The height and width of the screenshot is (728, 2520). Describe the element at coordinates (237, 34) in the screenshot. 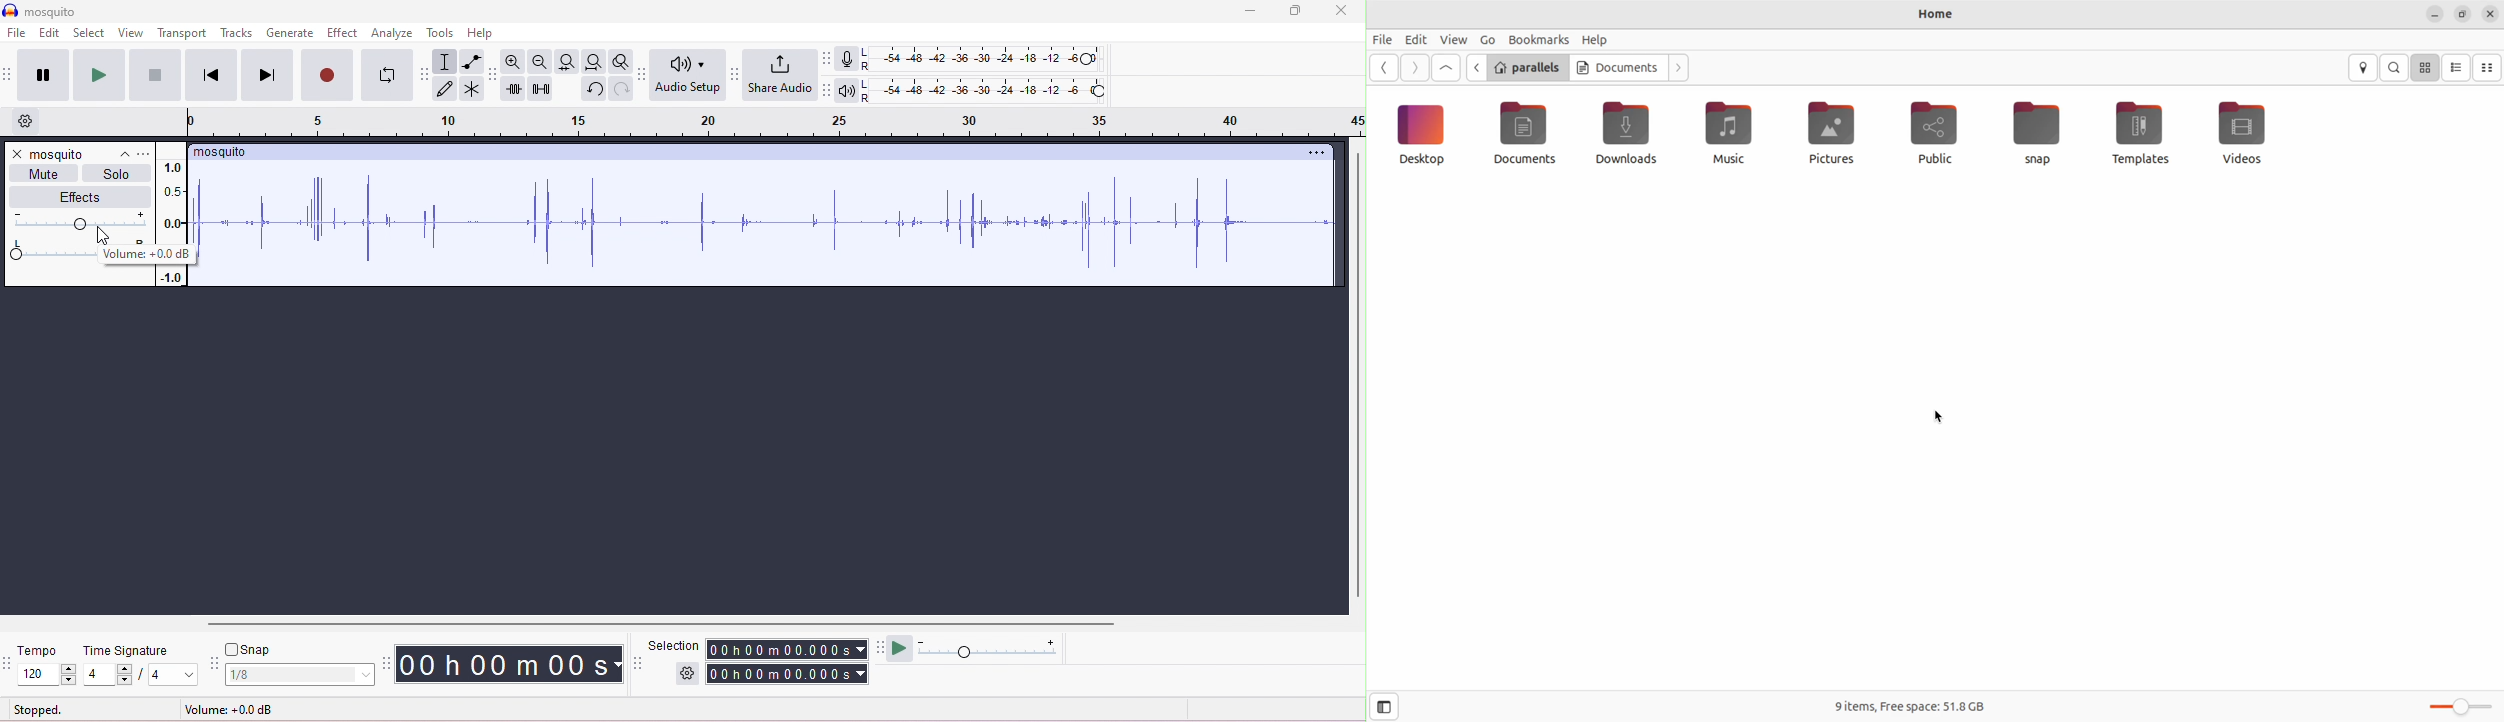

I see `tracks` at that location.